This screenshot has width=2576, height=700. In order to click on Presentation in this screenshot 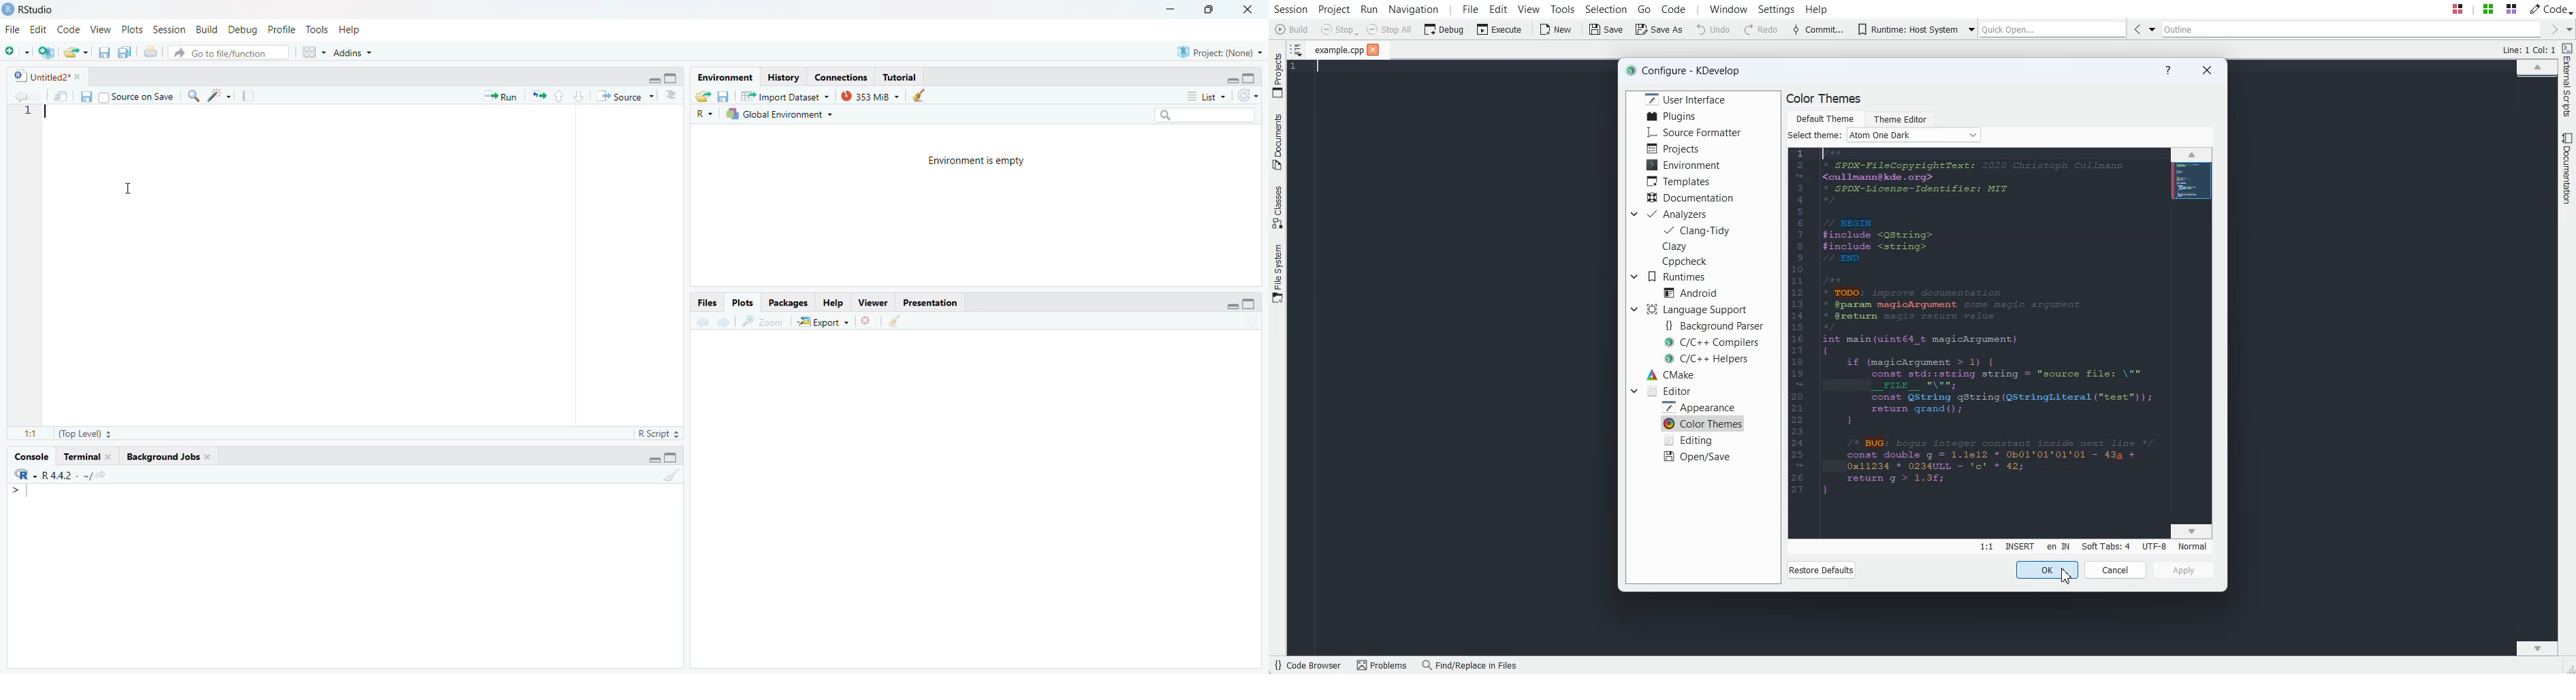, I will do `click(933, 303)`.